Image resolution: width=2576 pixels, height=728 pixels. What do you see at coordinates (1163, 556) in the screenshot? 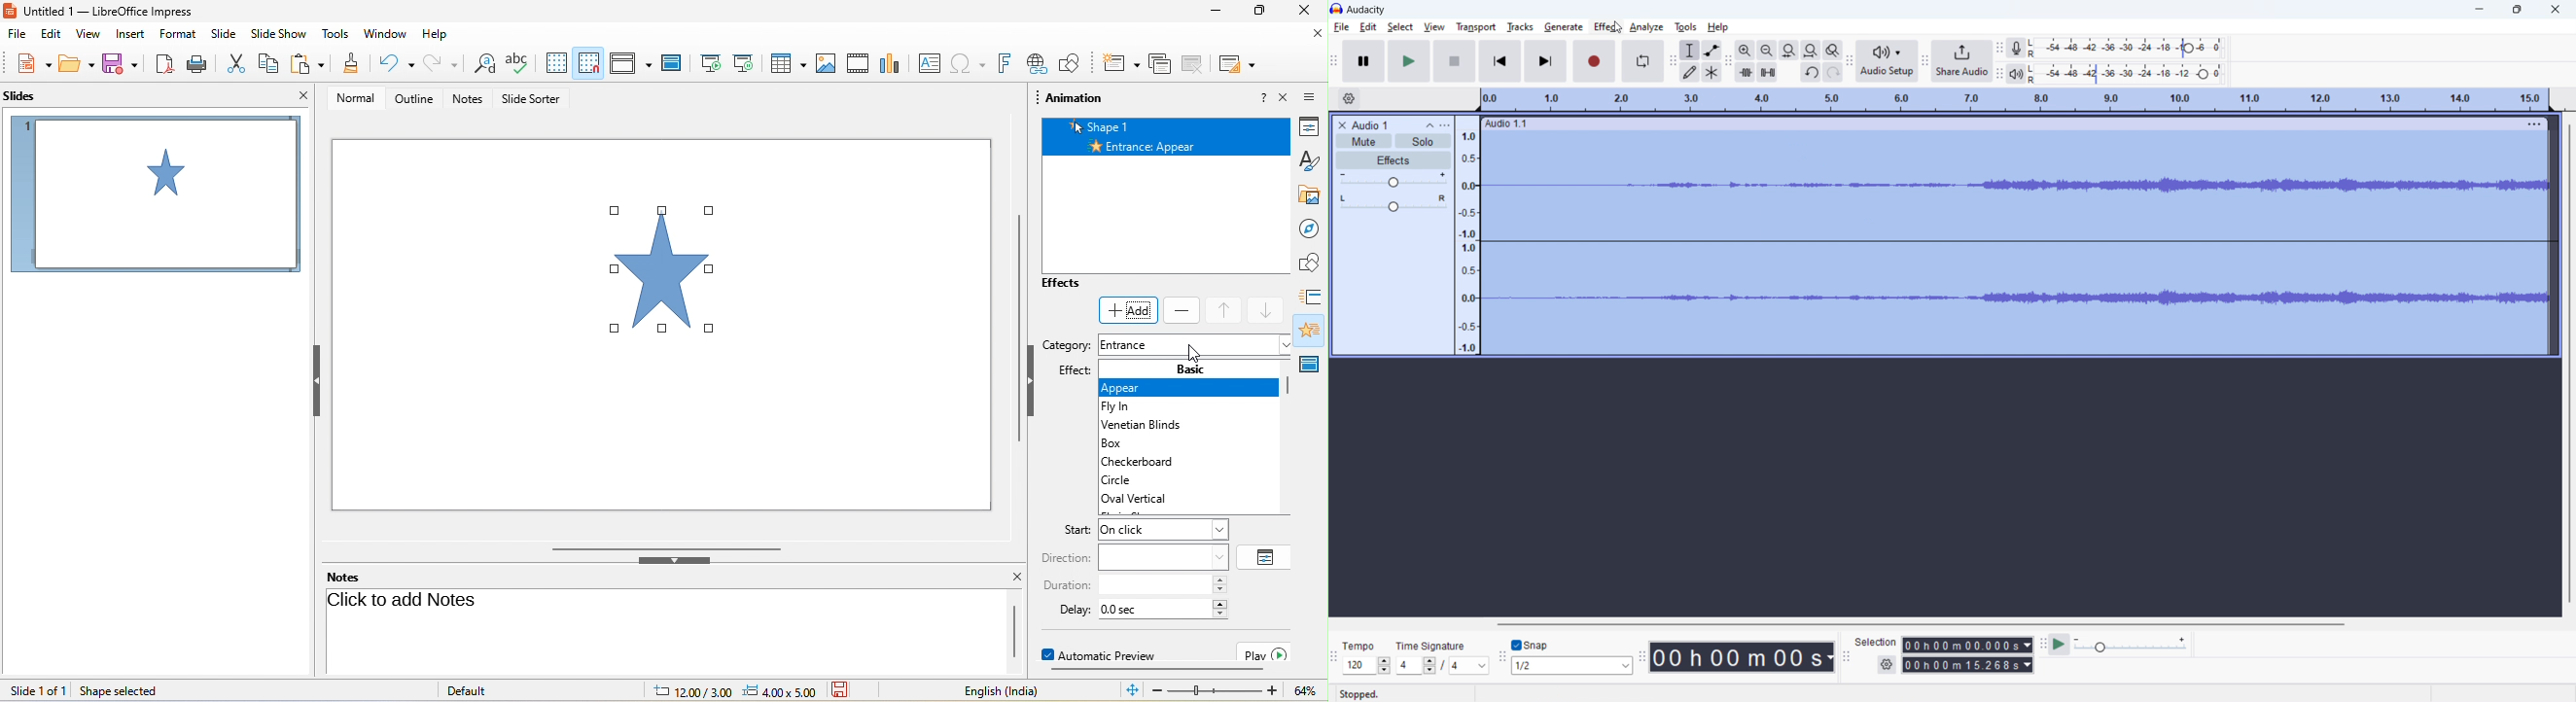
I see `input direction` at bounding box center [1163, 556].